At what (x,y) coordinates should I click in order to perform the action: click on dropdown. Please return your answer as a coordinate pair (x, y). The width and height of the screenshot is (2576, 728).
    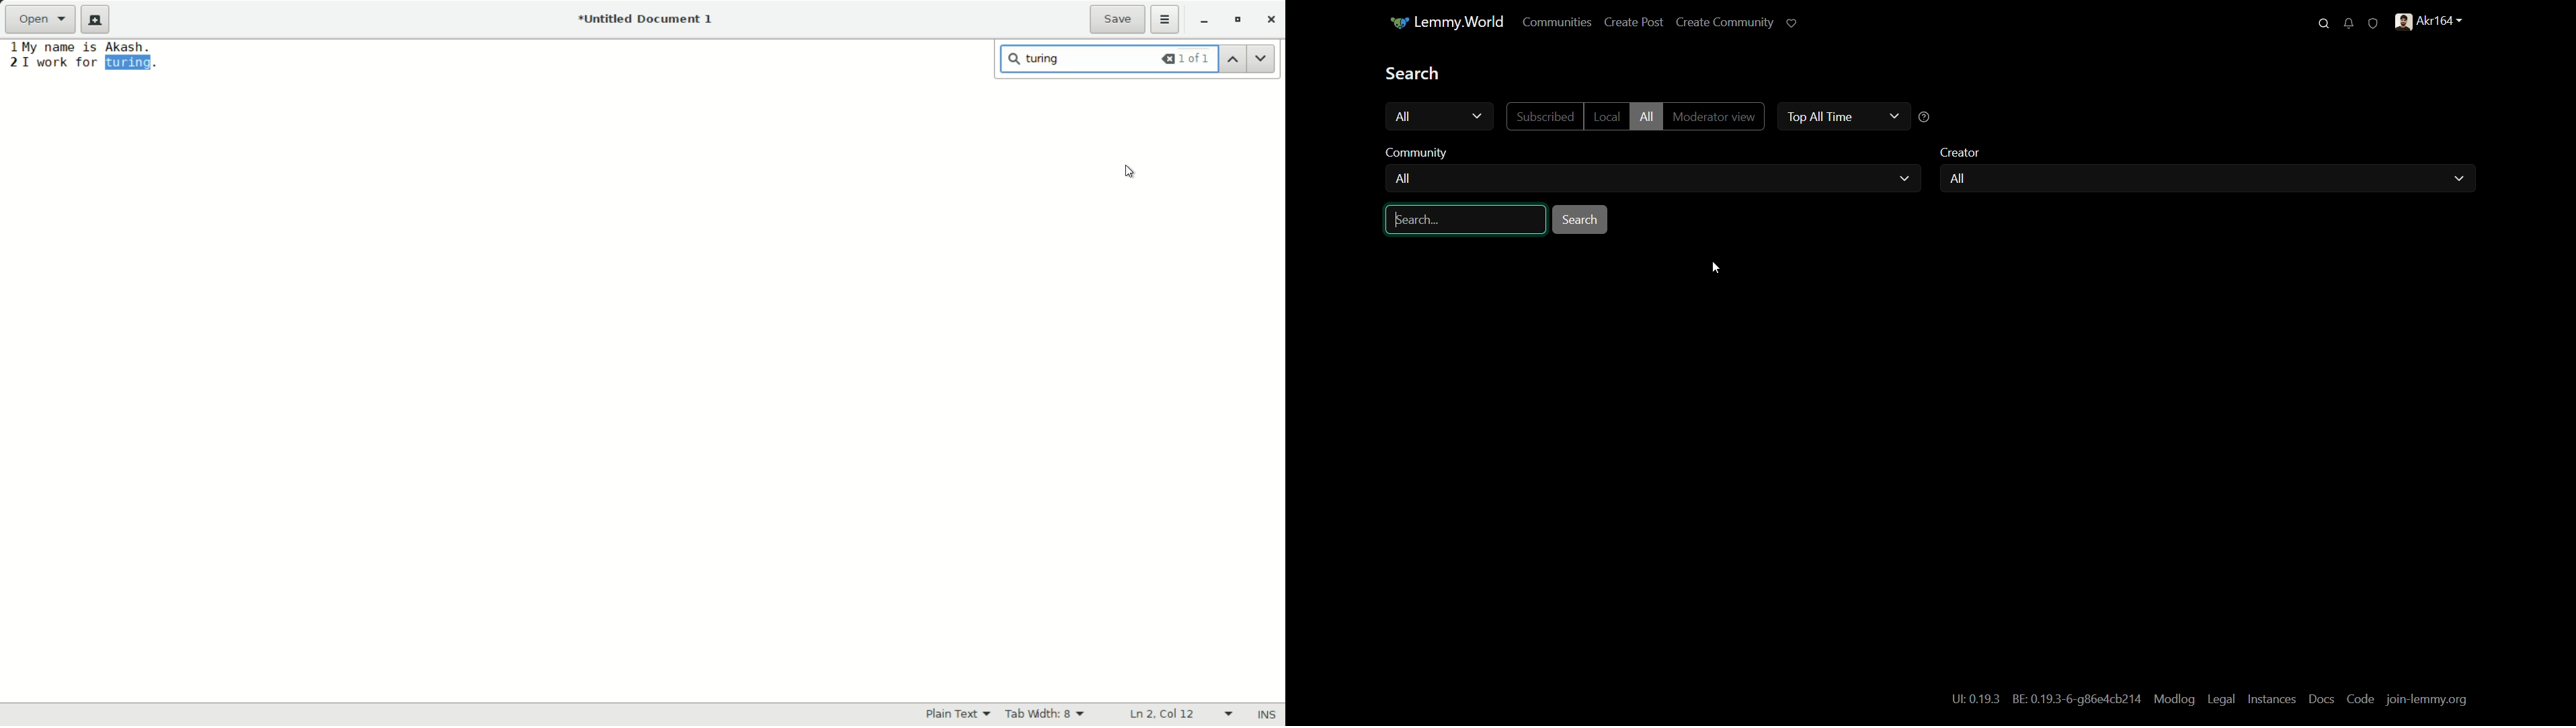
    Looking at the image, I should click on (2458, 179).